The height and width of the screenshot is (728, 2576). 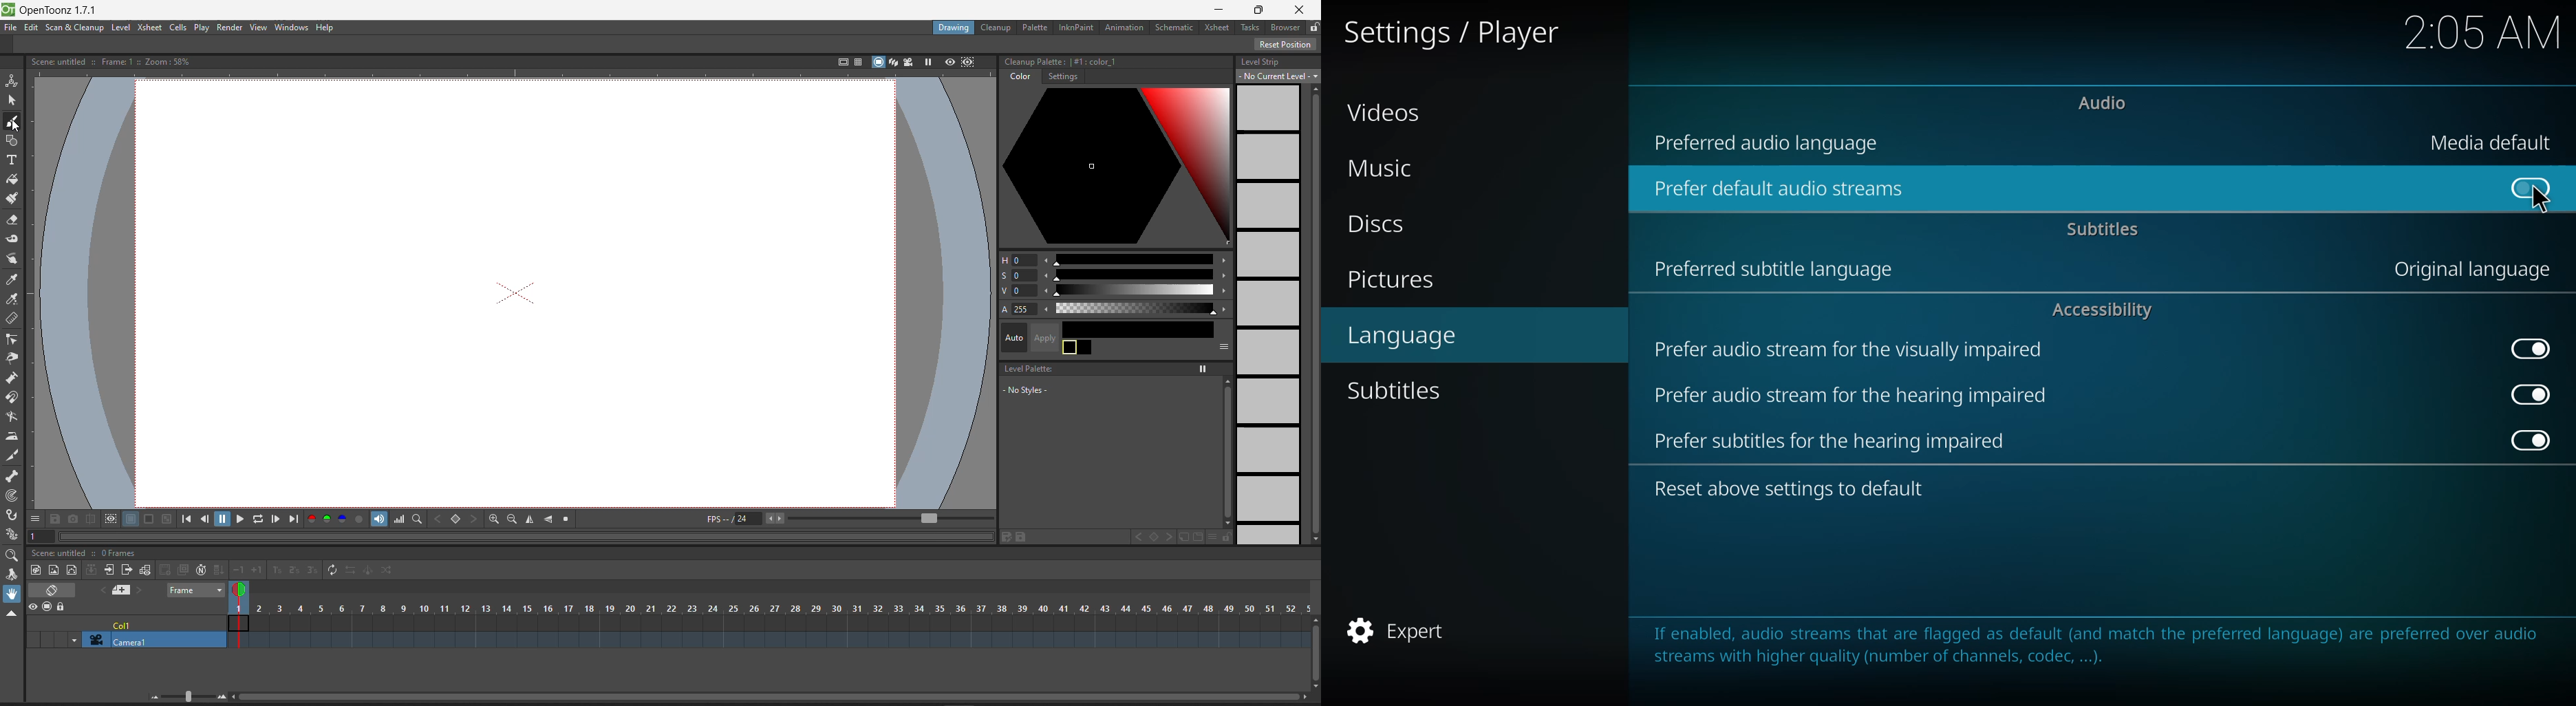 I want to click on enabled, so click(x=2530, y=441).